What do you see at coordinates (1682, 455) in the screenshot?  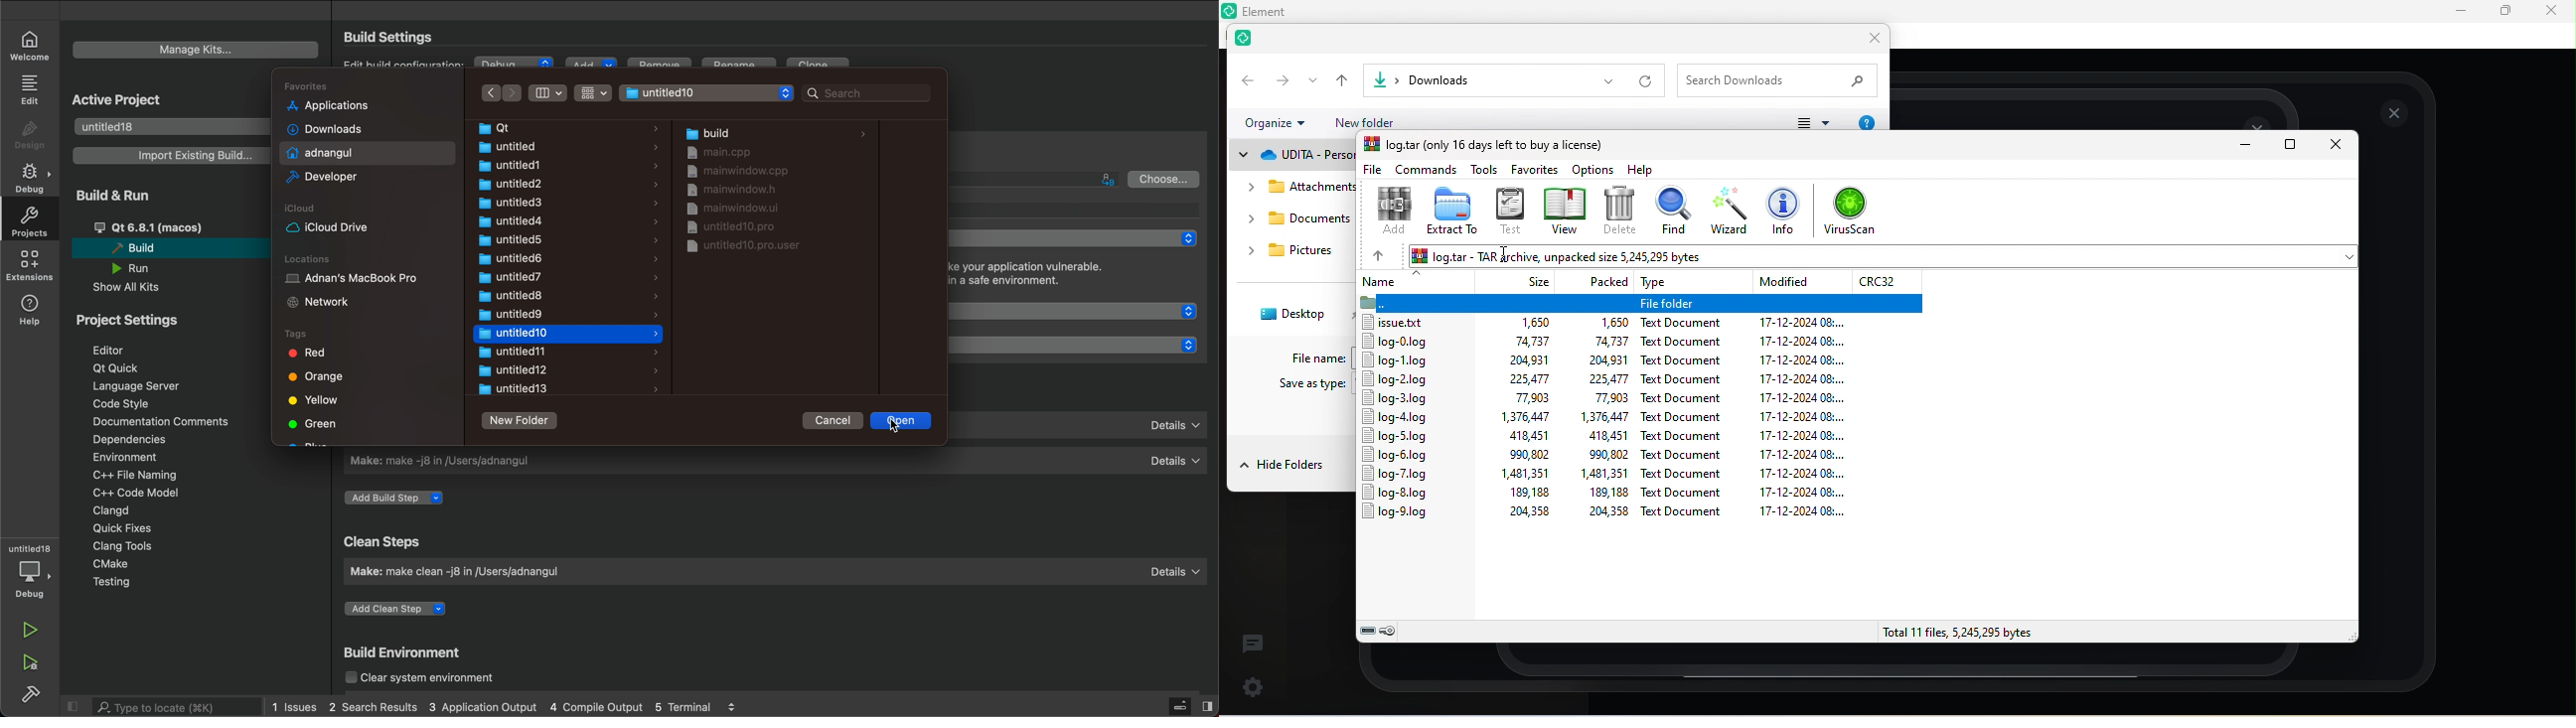 I see `text document` at bounding box center [1682, 455].